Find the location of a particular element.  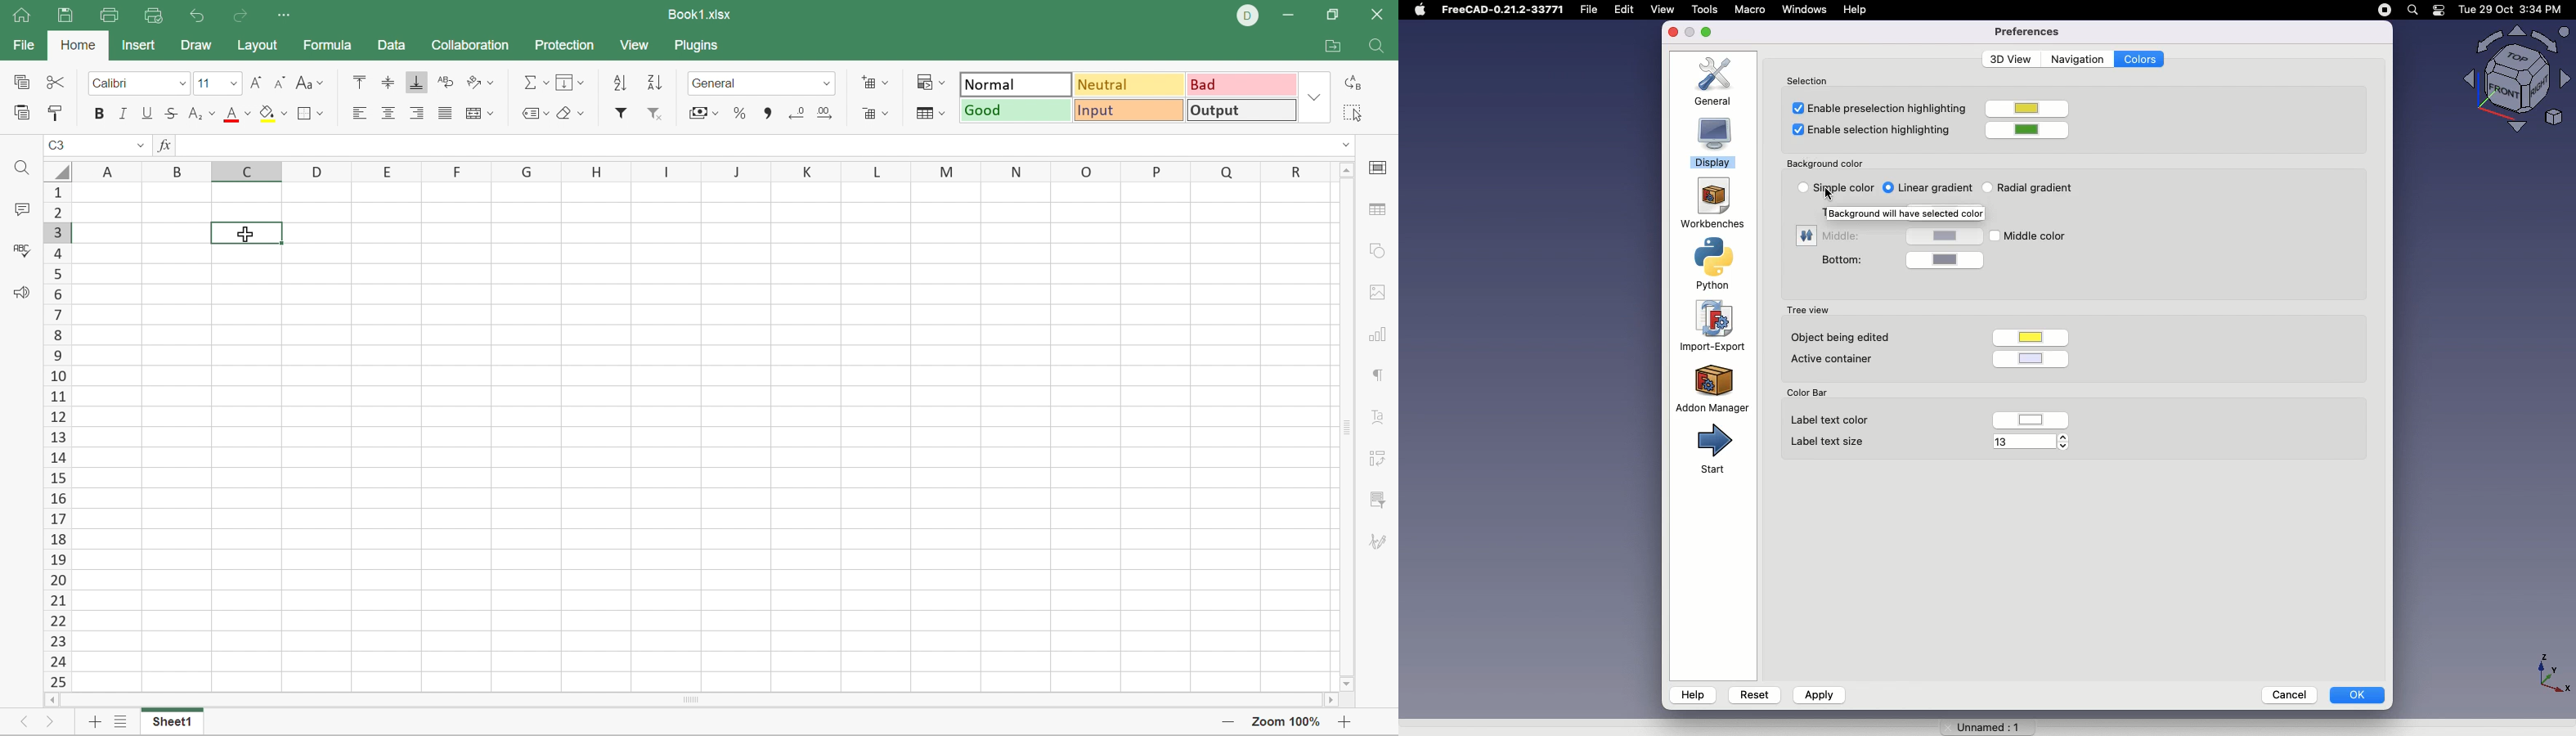

paragraph settings is located at coordinates (1384, 379).